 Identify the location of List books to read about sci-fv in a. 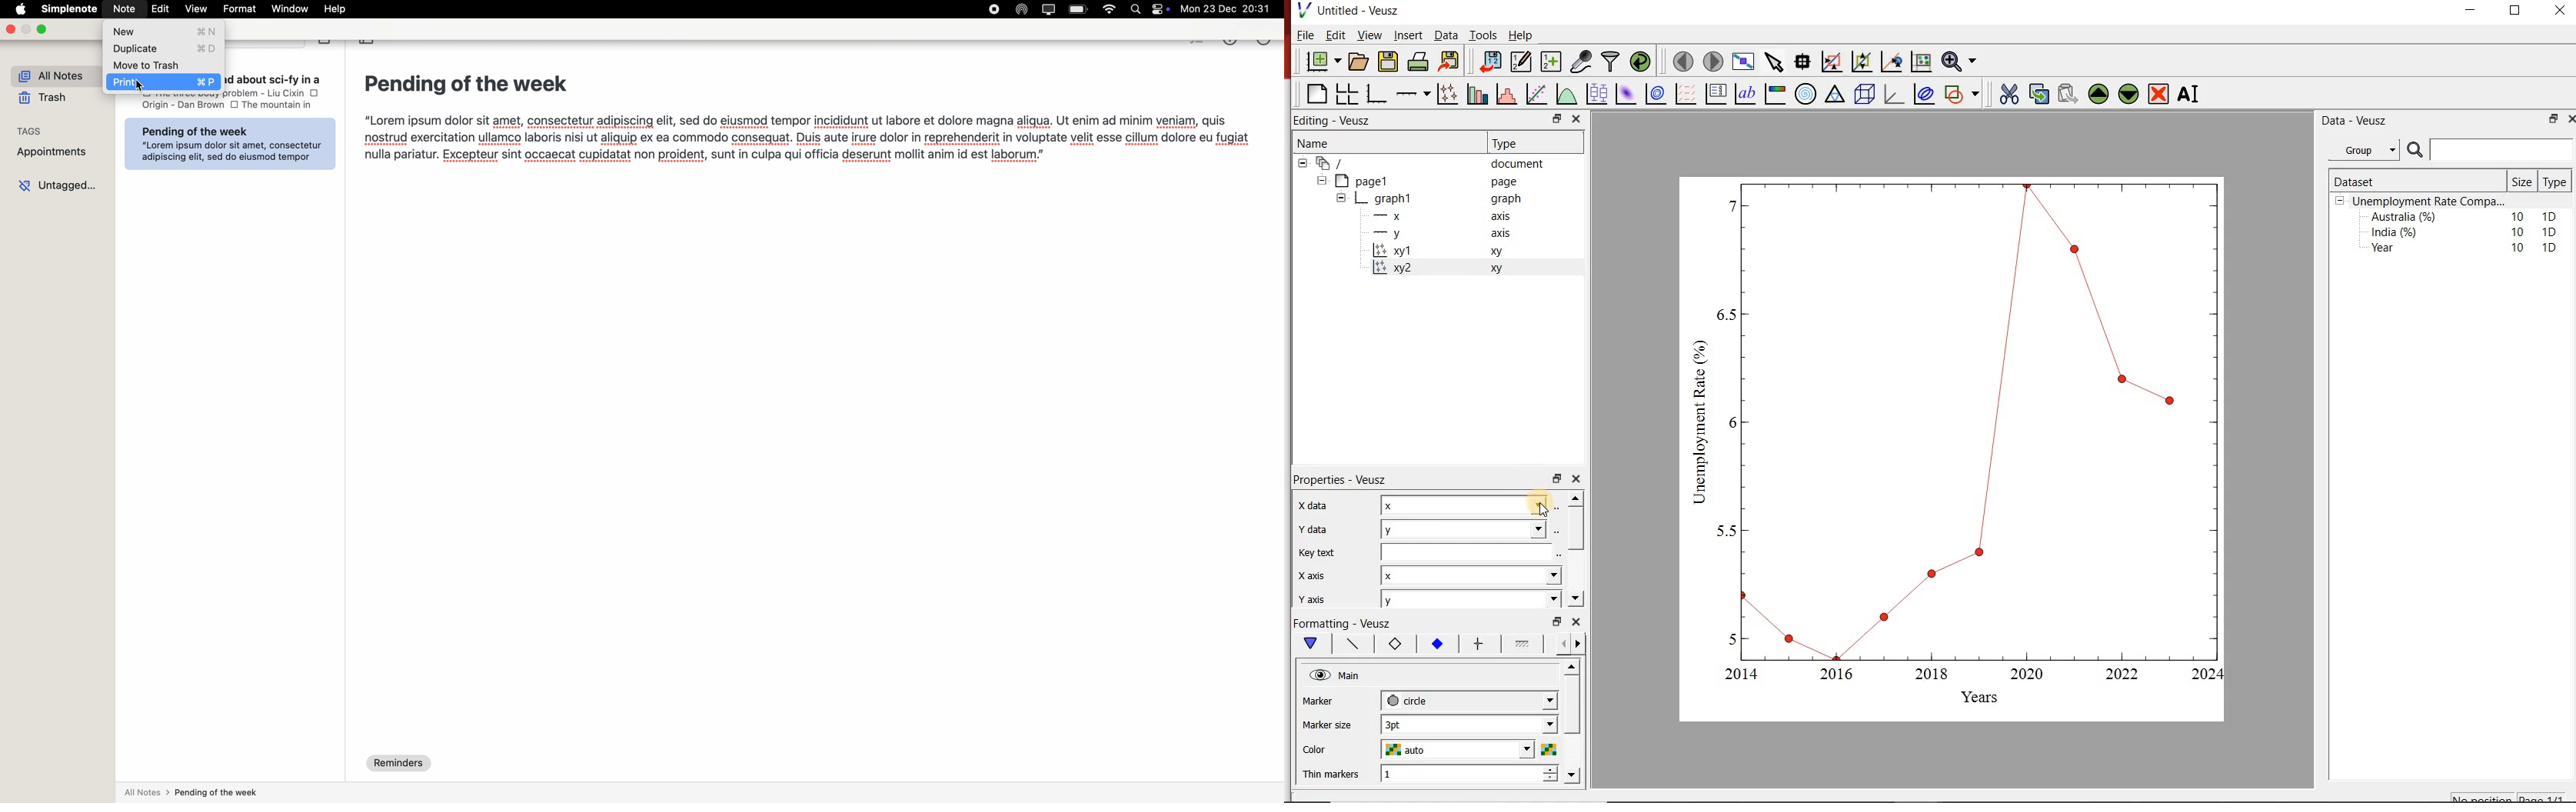
(277, 77).